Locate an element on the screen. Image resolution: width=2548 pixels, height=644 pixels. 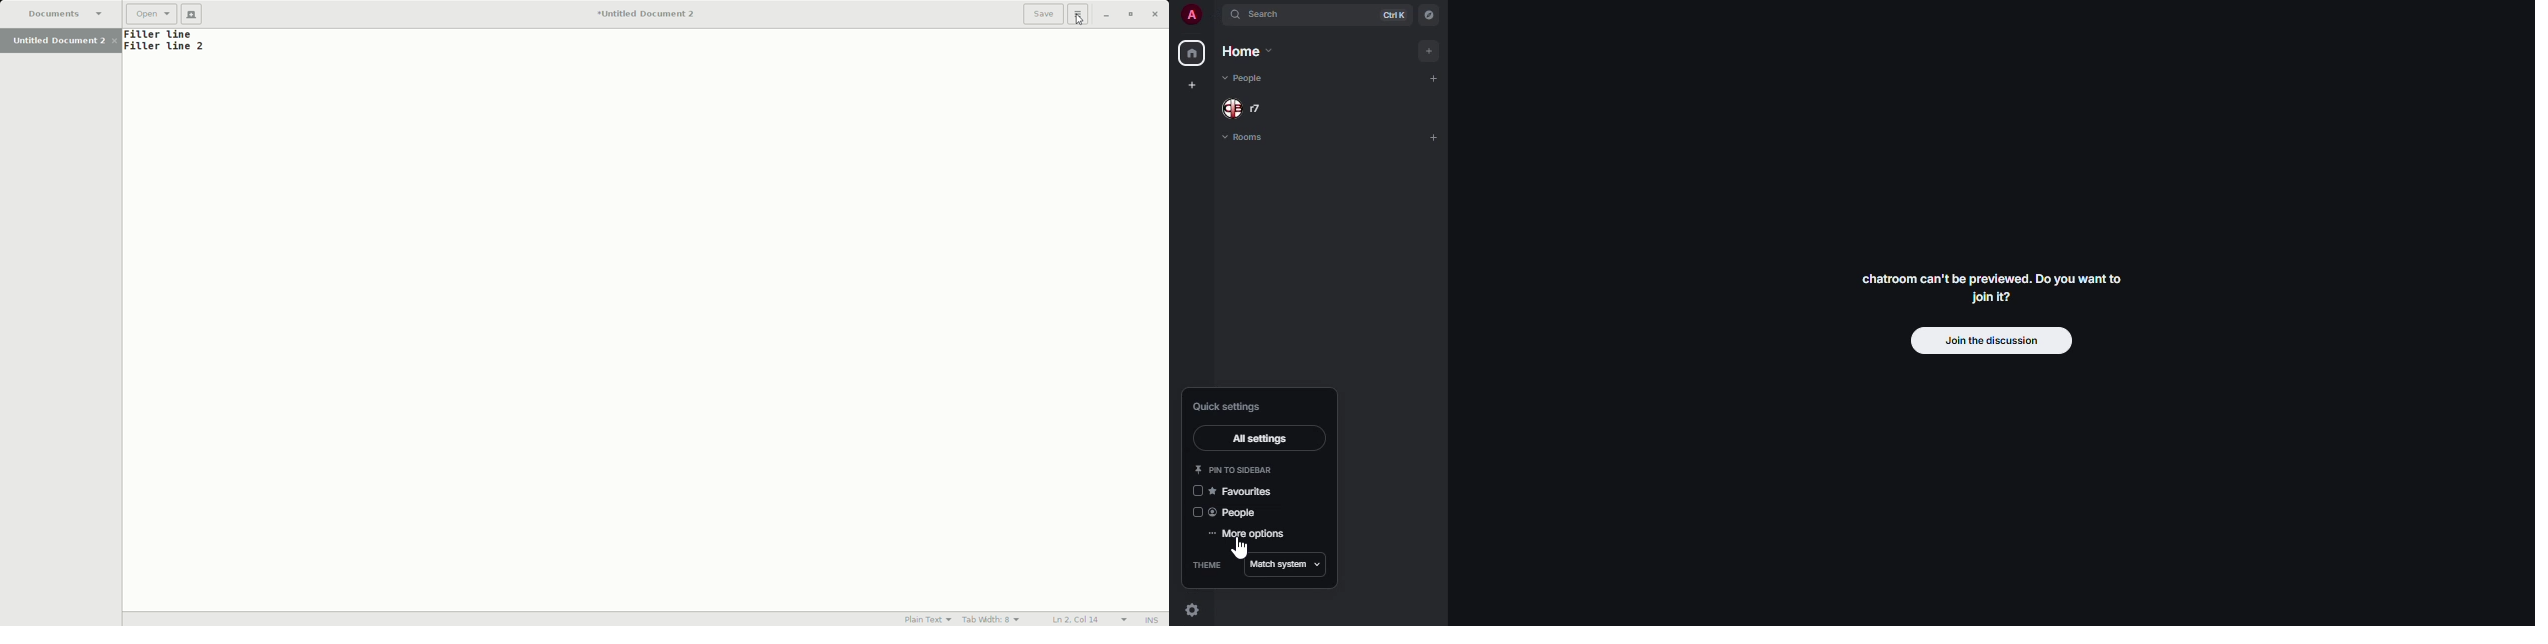
Text line 2 is located at coordinates (166, 47).